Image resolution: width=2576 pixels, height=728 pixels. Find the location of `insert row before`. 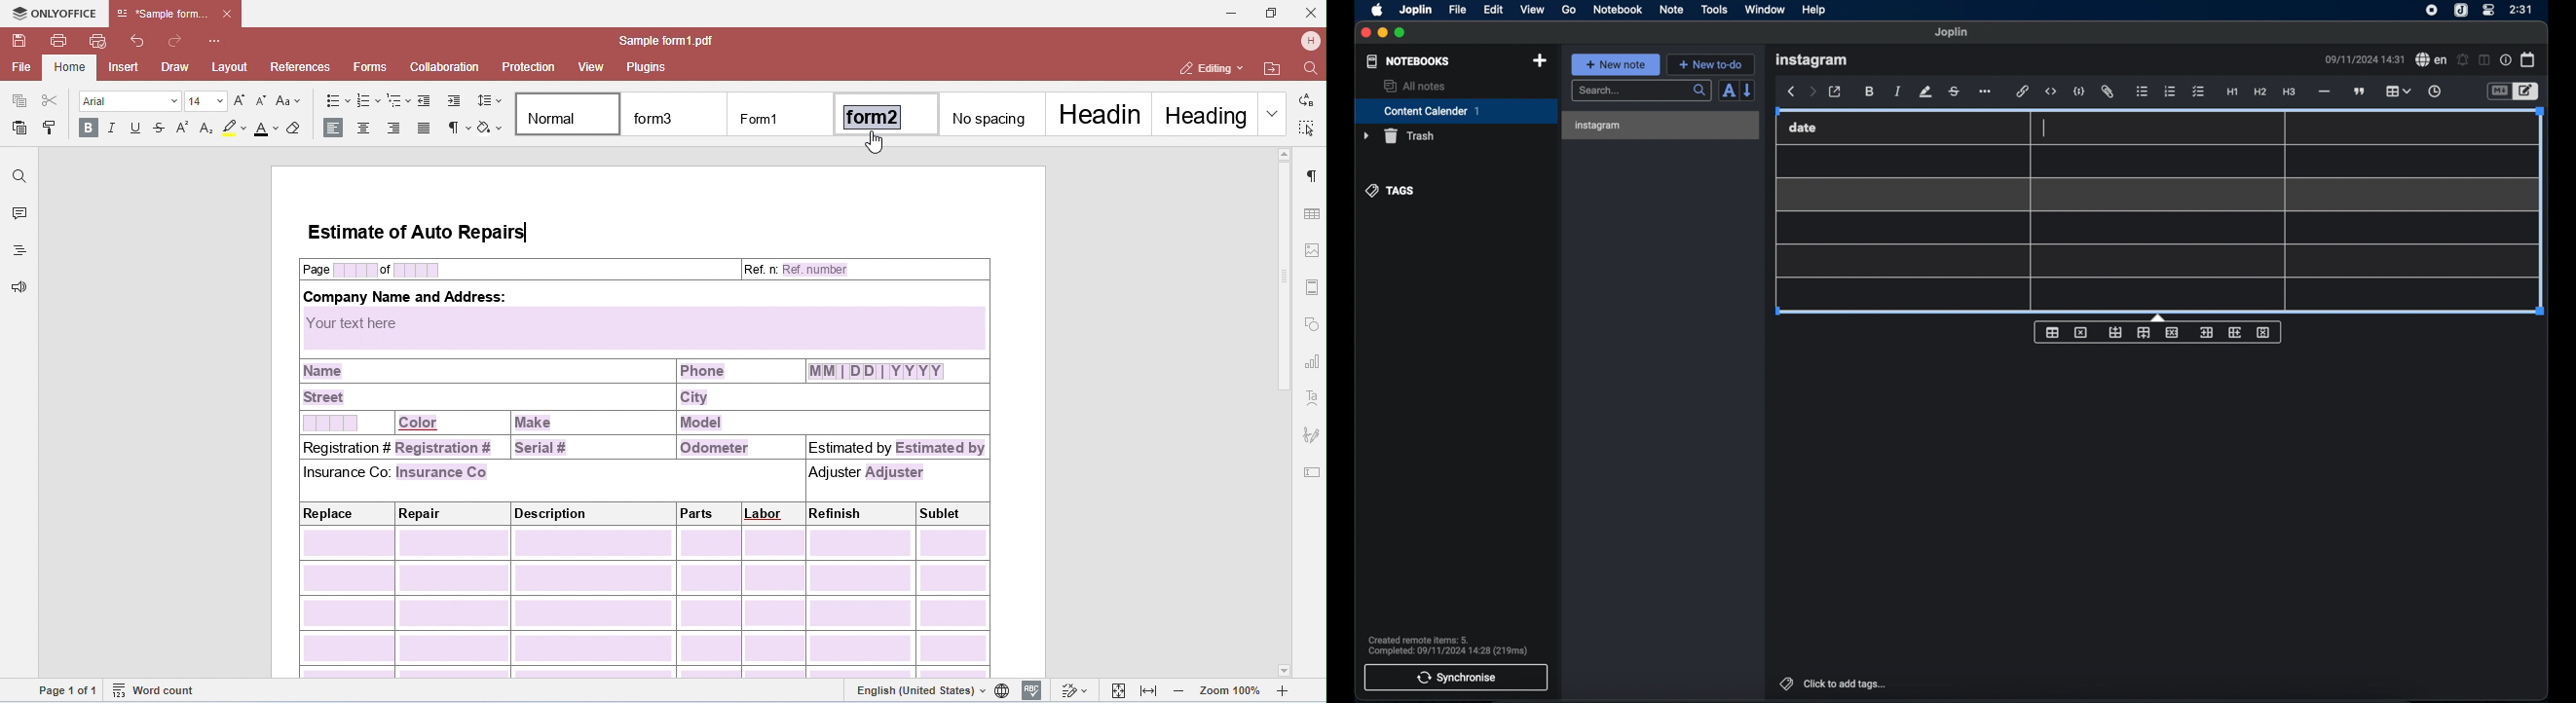

insert row before is located at coordinates (2116, 331).